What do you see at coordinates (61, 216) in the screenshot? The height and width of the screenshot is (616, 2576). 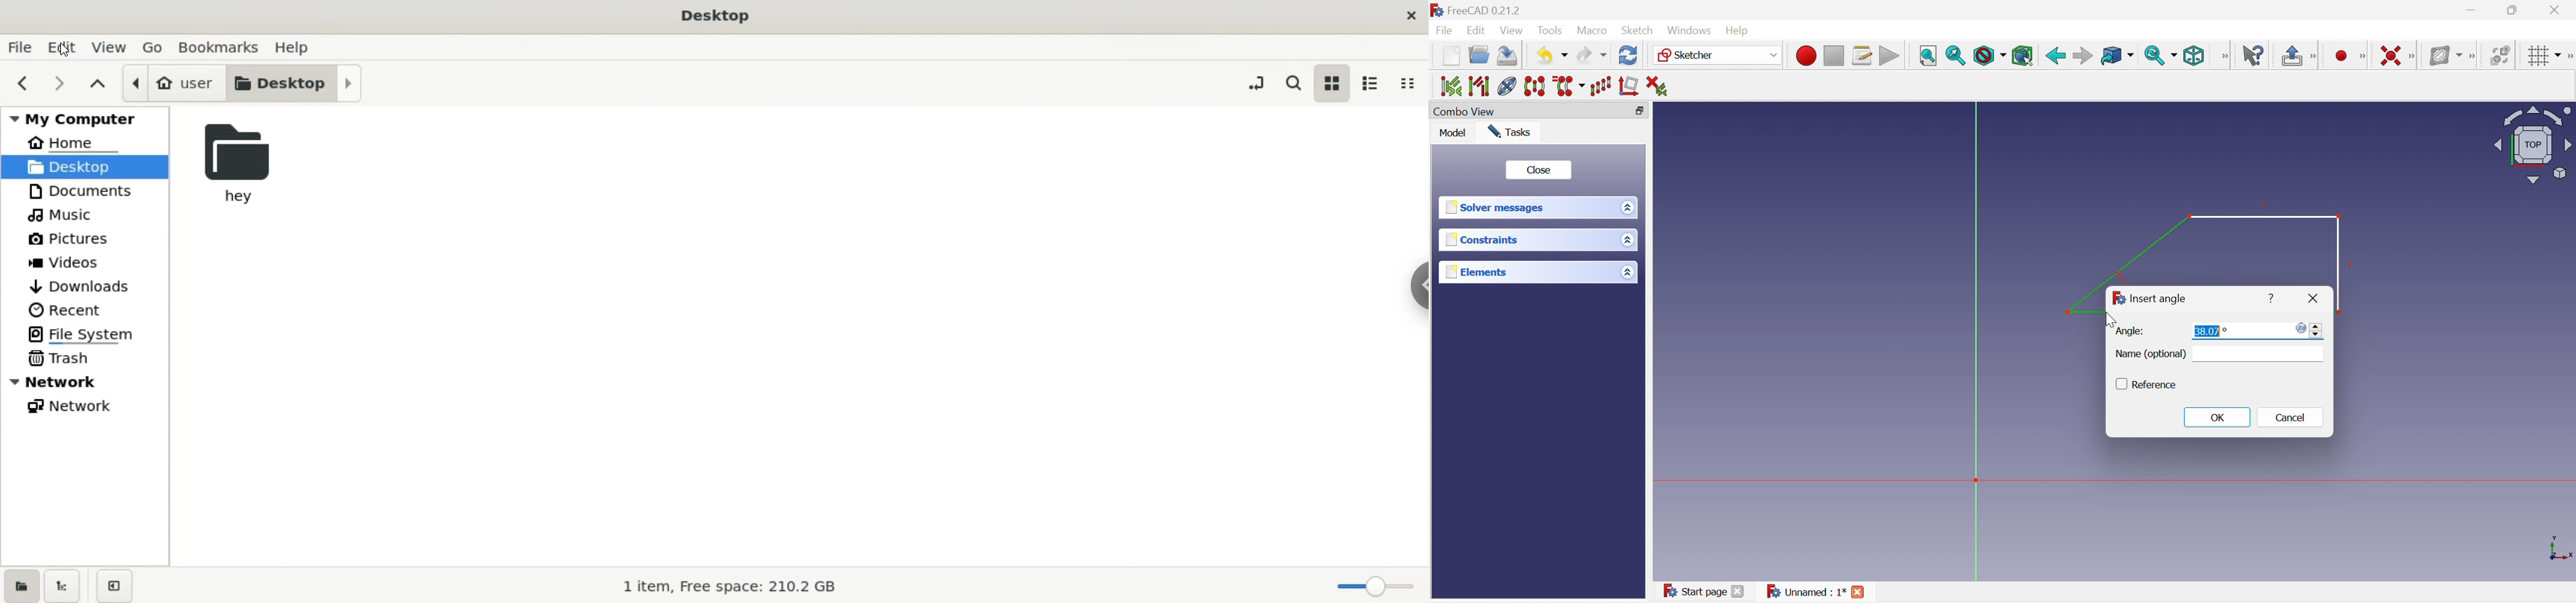 I see `music` at bounding box center [61, 216].